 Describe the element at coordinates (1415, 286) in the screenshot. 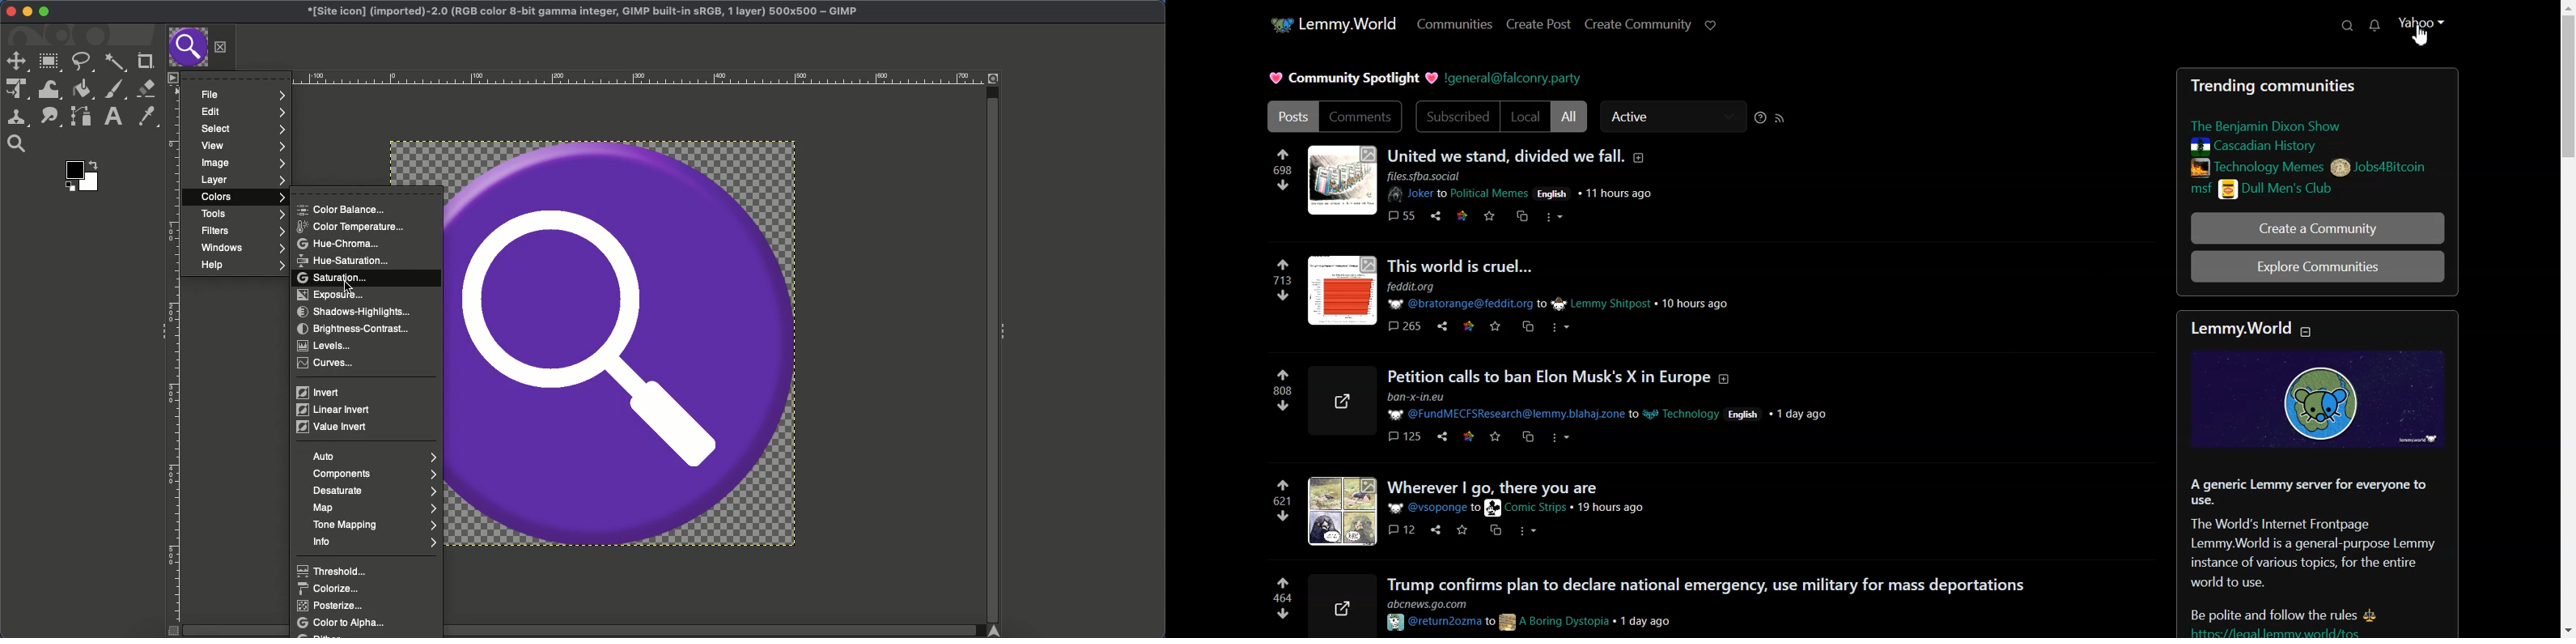

I see `feddit.org` at that location.